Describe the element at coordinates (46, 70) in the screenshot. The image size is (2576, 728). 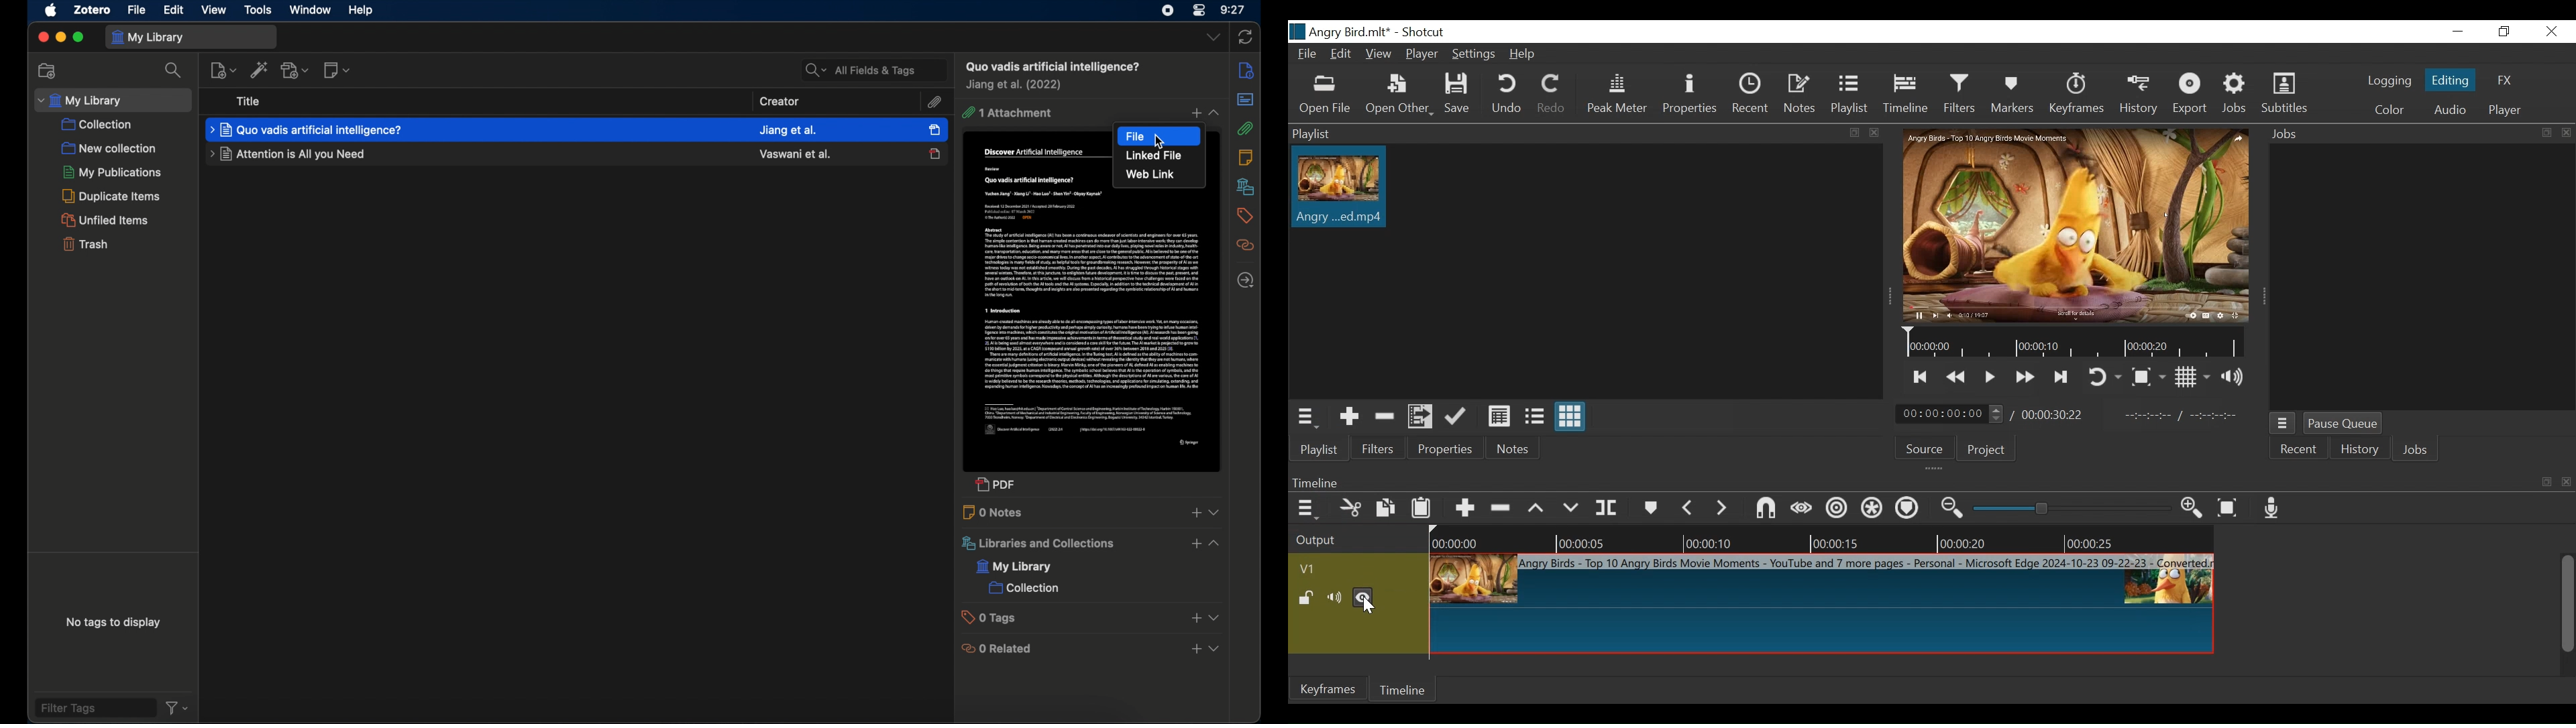
I see `new collection` at that location.